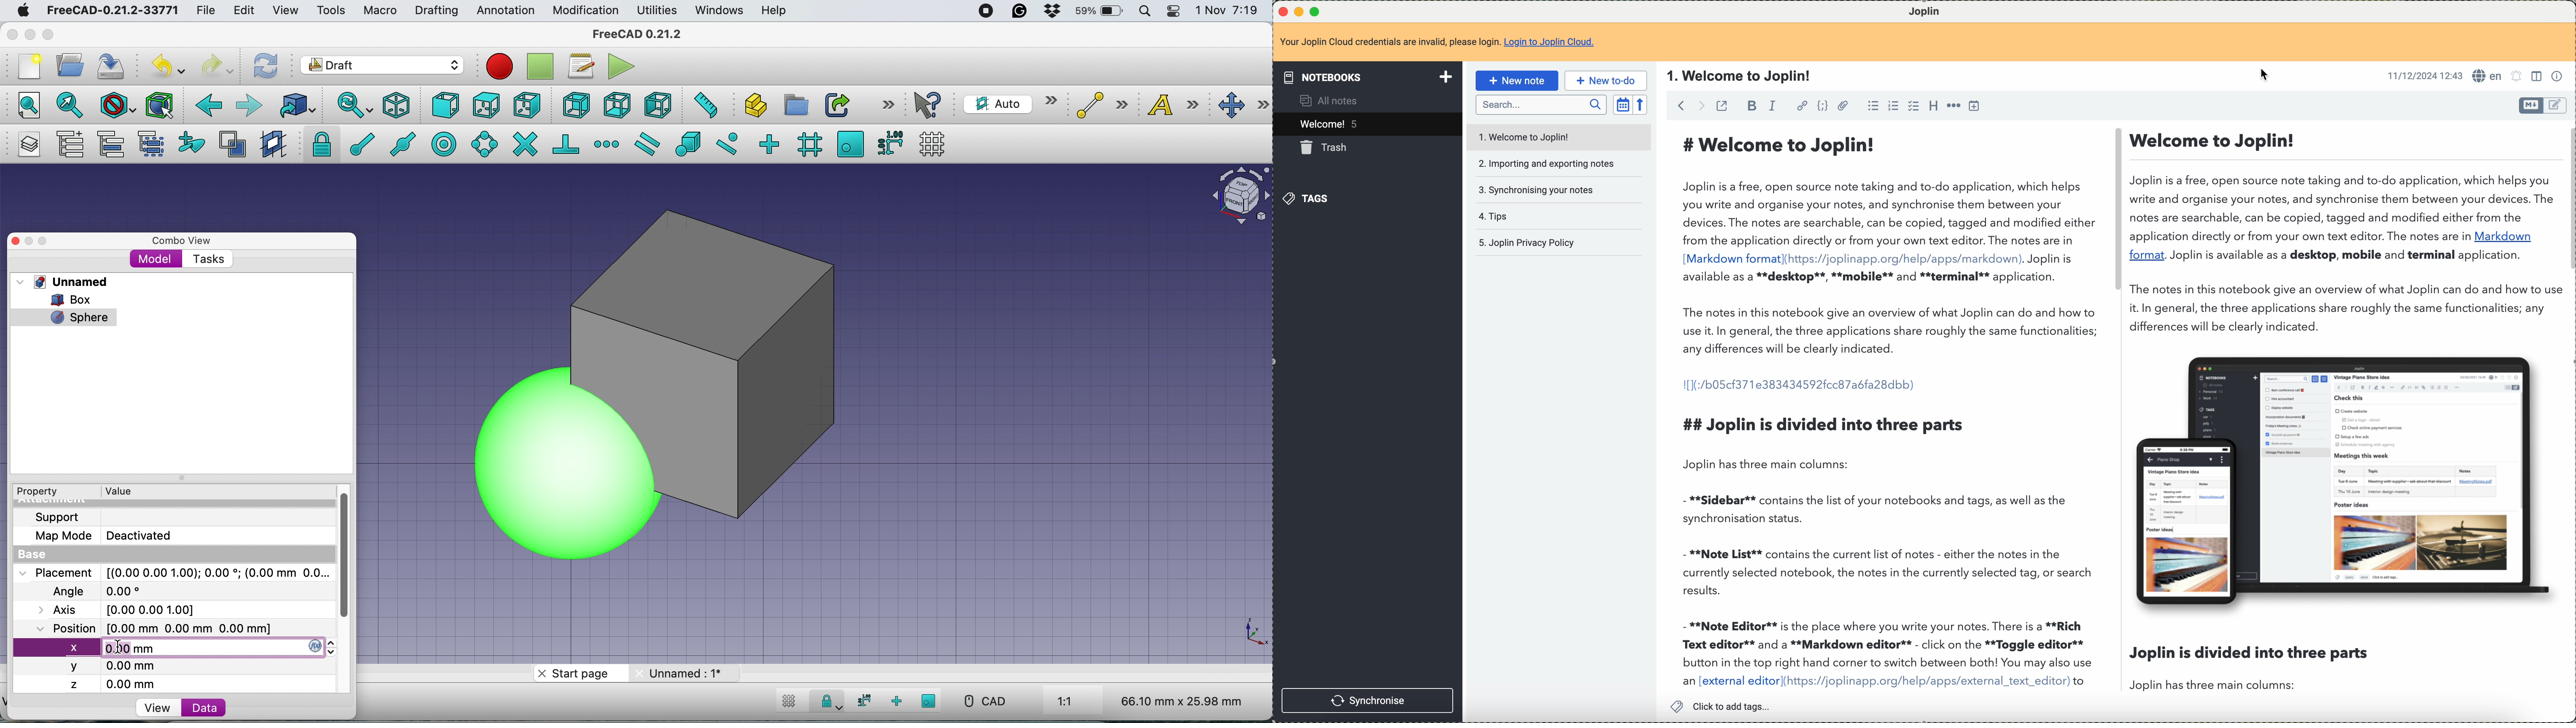 Image resolution: width=2576 pixels, height=728 pixels. Describe the element at coordinates (702, 104) in the screenshot. I see `measure distance` at that location.